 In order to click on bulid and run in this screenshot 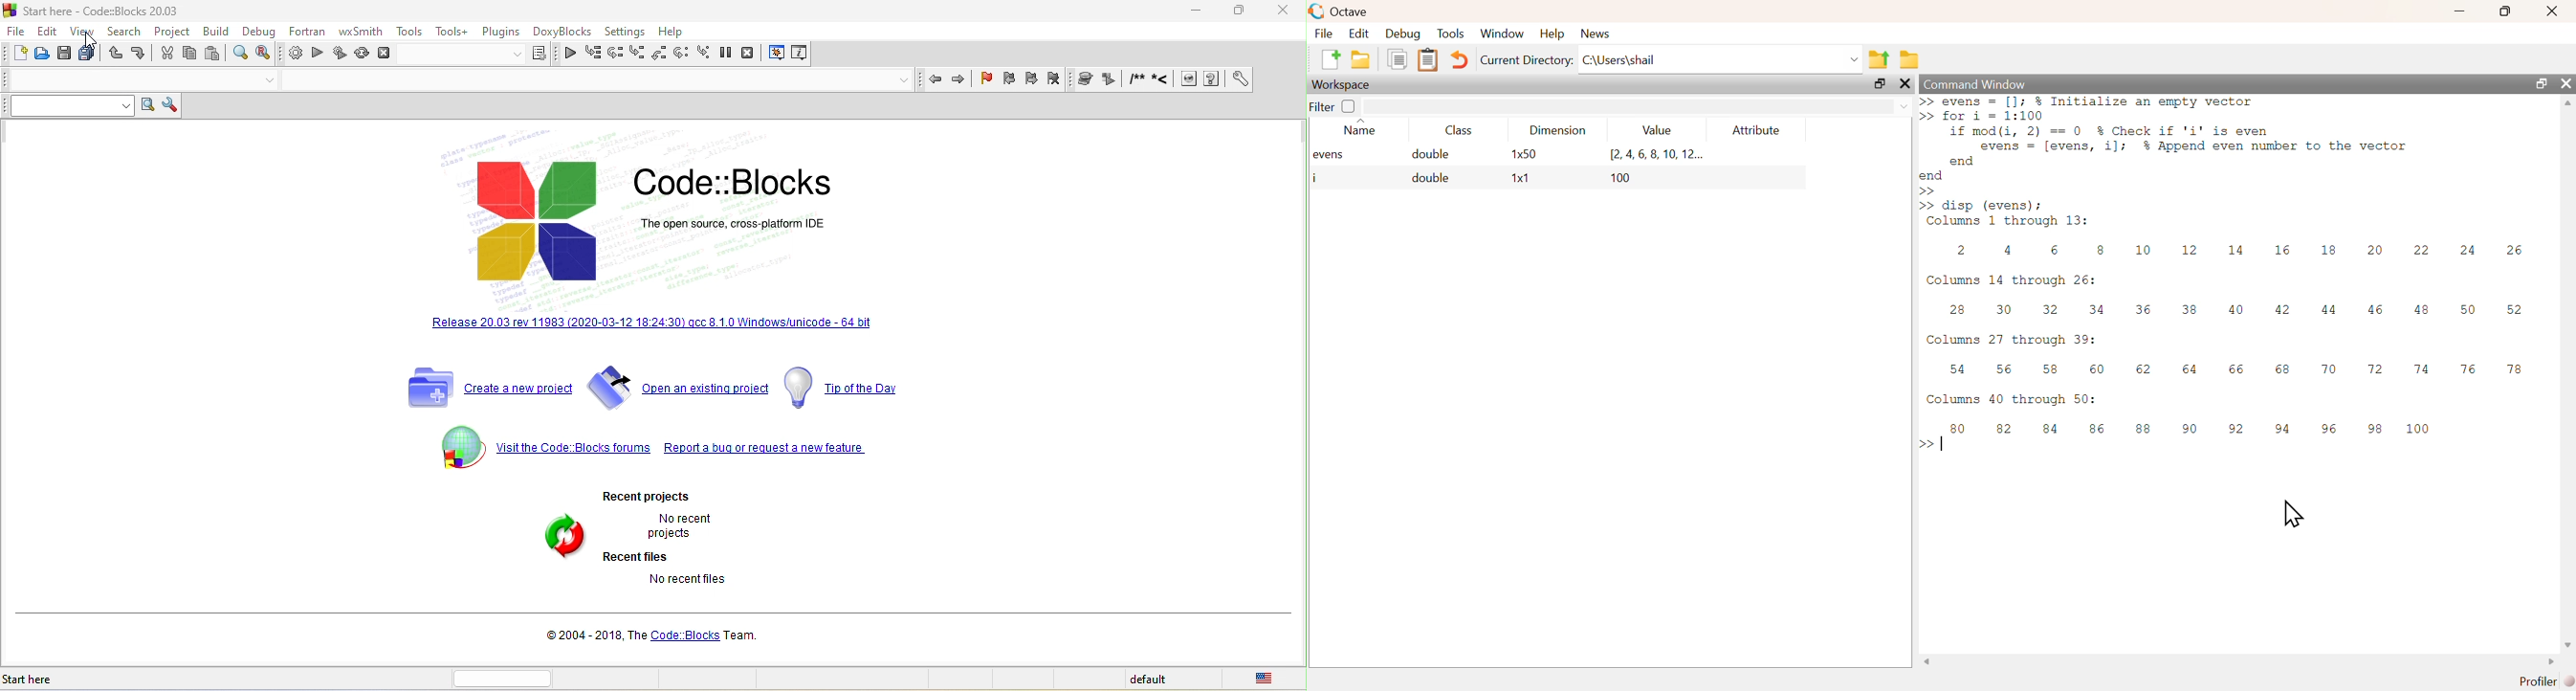, I will do `click(341, 55)`.